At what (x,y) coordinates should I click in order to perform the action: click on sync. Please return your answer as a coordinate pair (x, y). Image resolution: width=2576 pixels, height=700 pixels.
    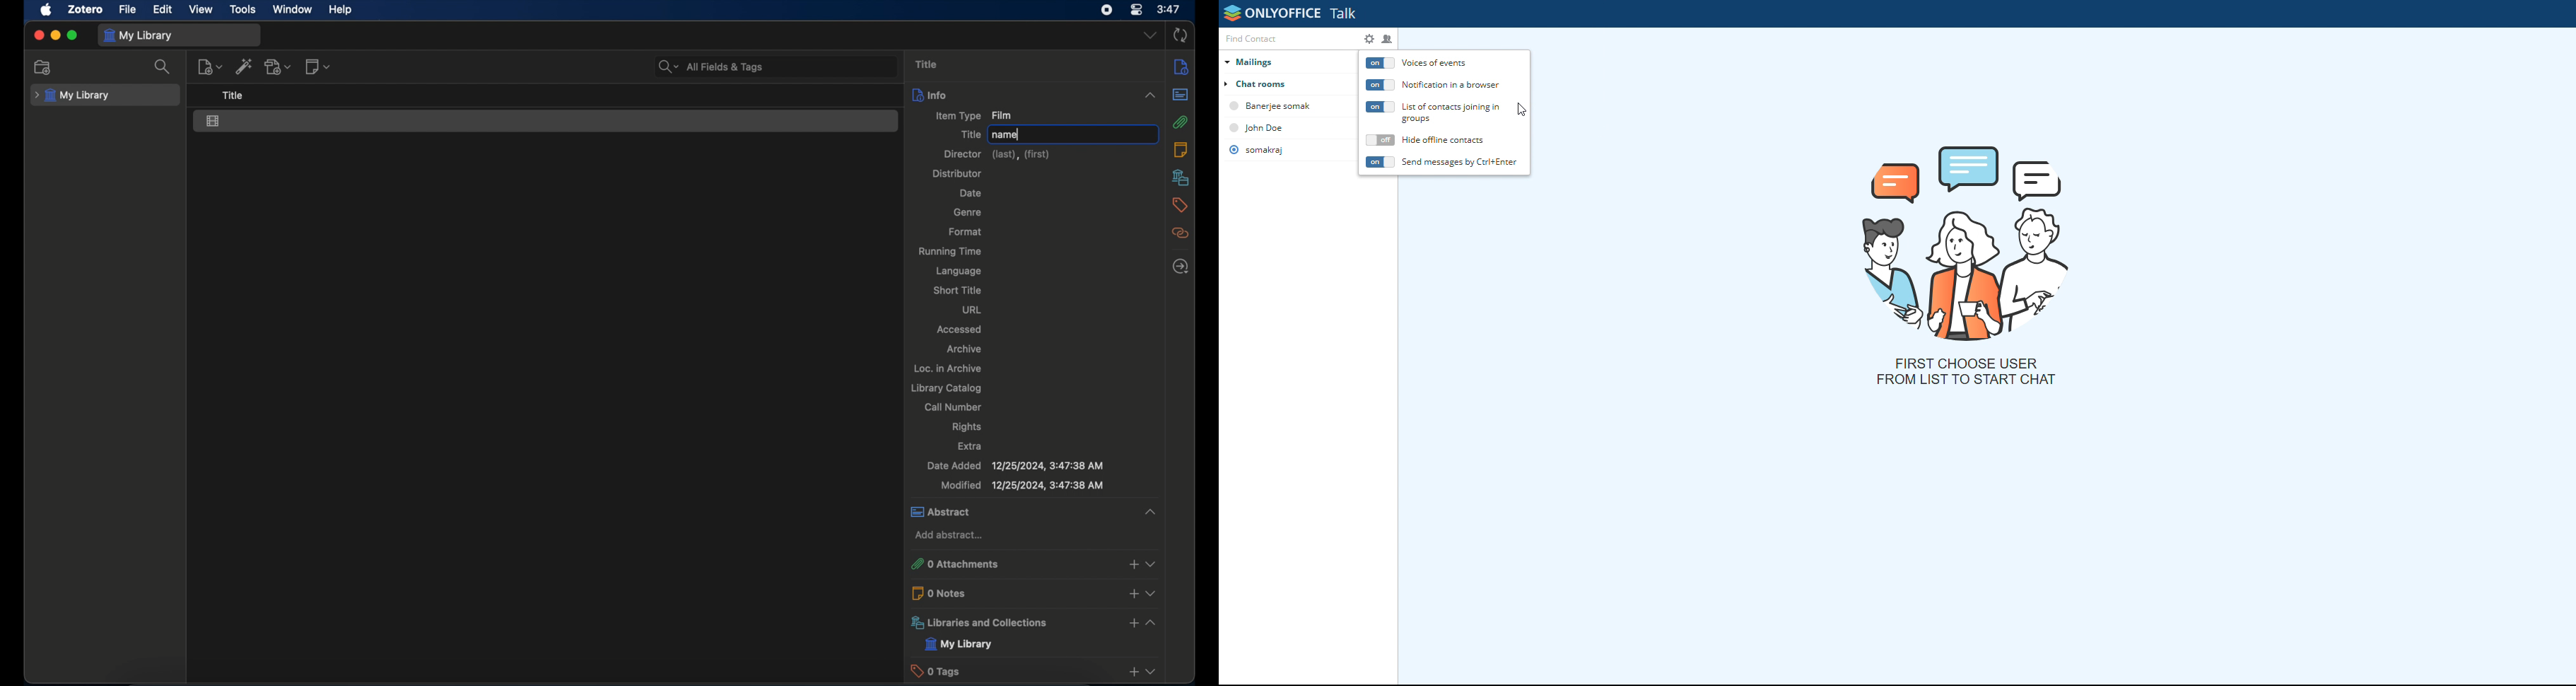
    Looking at the image, I should click on (1182, 35).